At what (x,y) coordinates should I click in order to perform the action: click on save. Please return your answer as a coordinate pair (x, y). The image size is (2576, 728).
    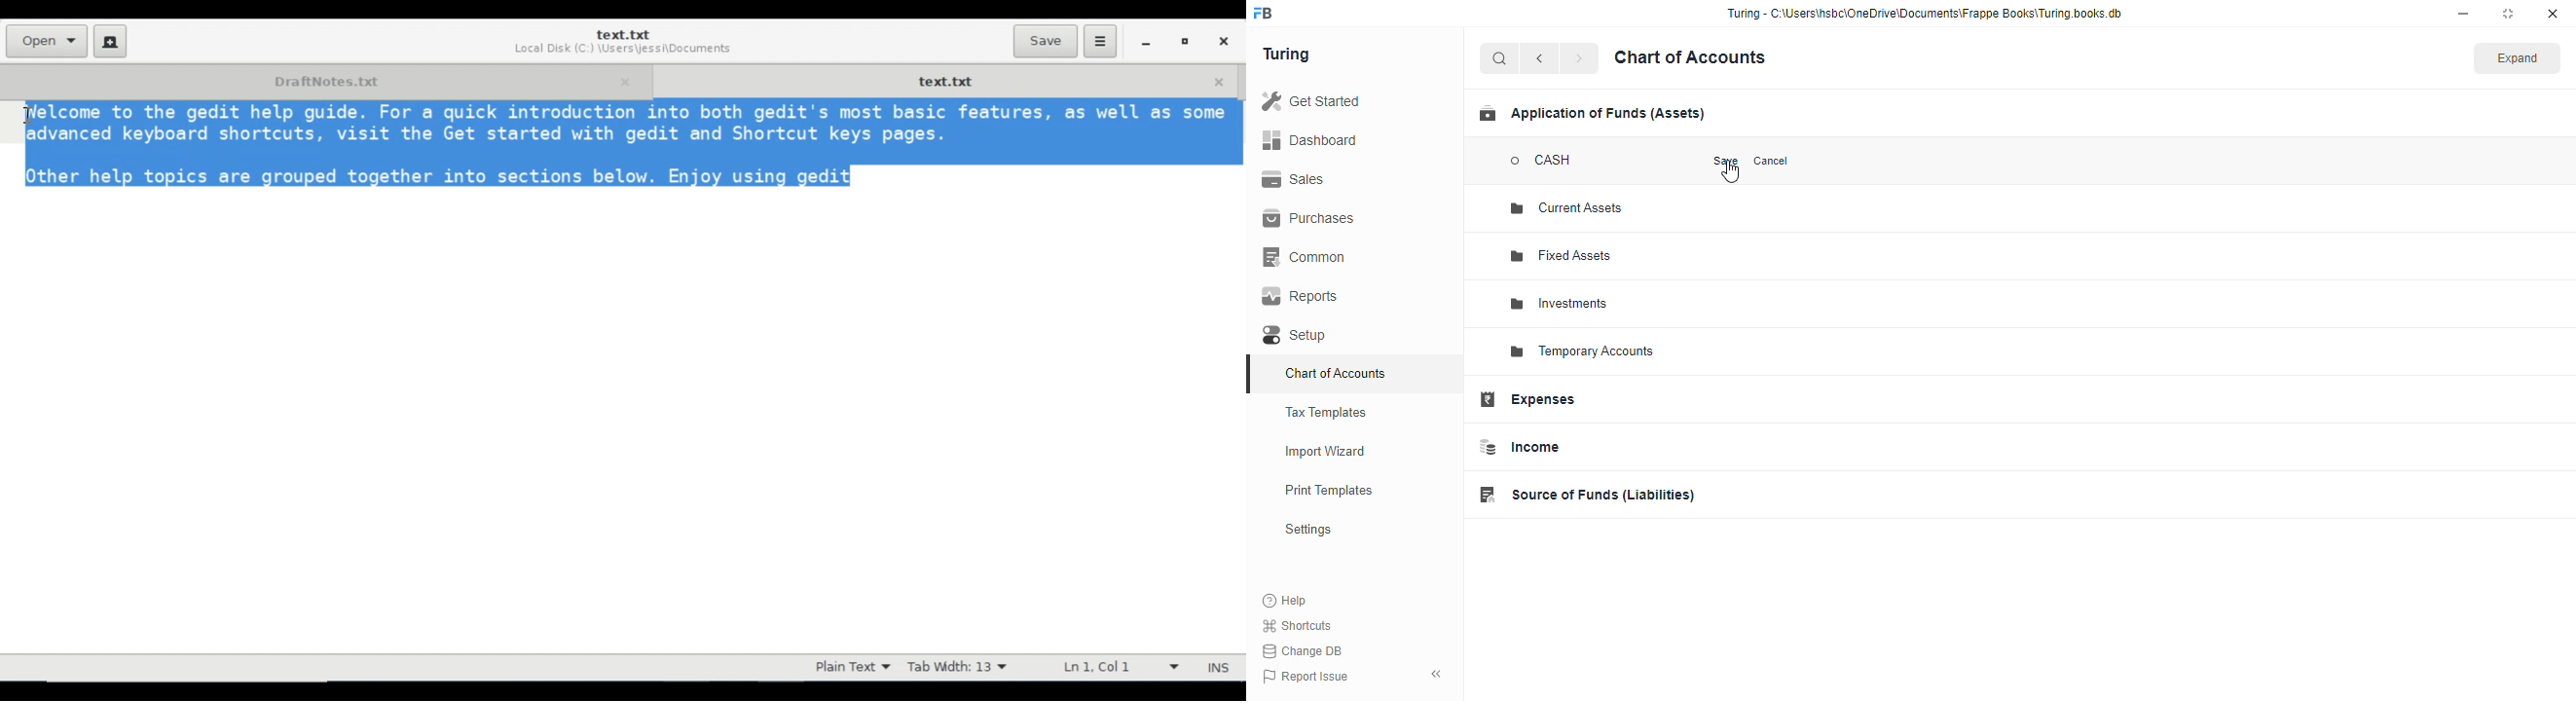
    Looking at the image, I should click on (1726, 161).